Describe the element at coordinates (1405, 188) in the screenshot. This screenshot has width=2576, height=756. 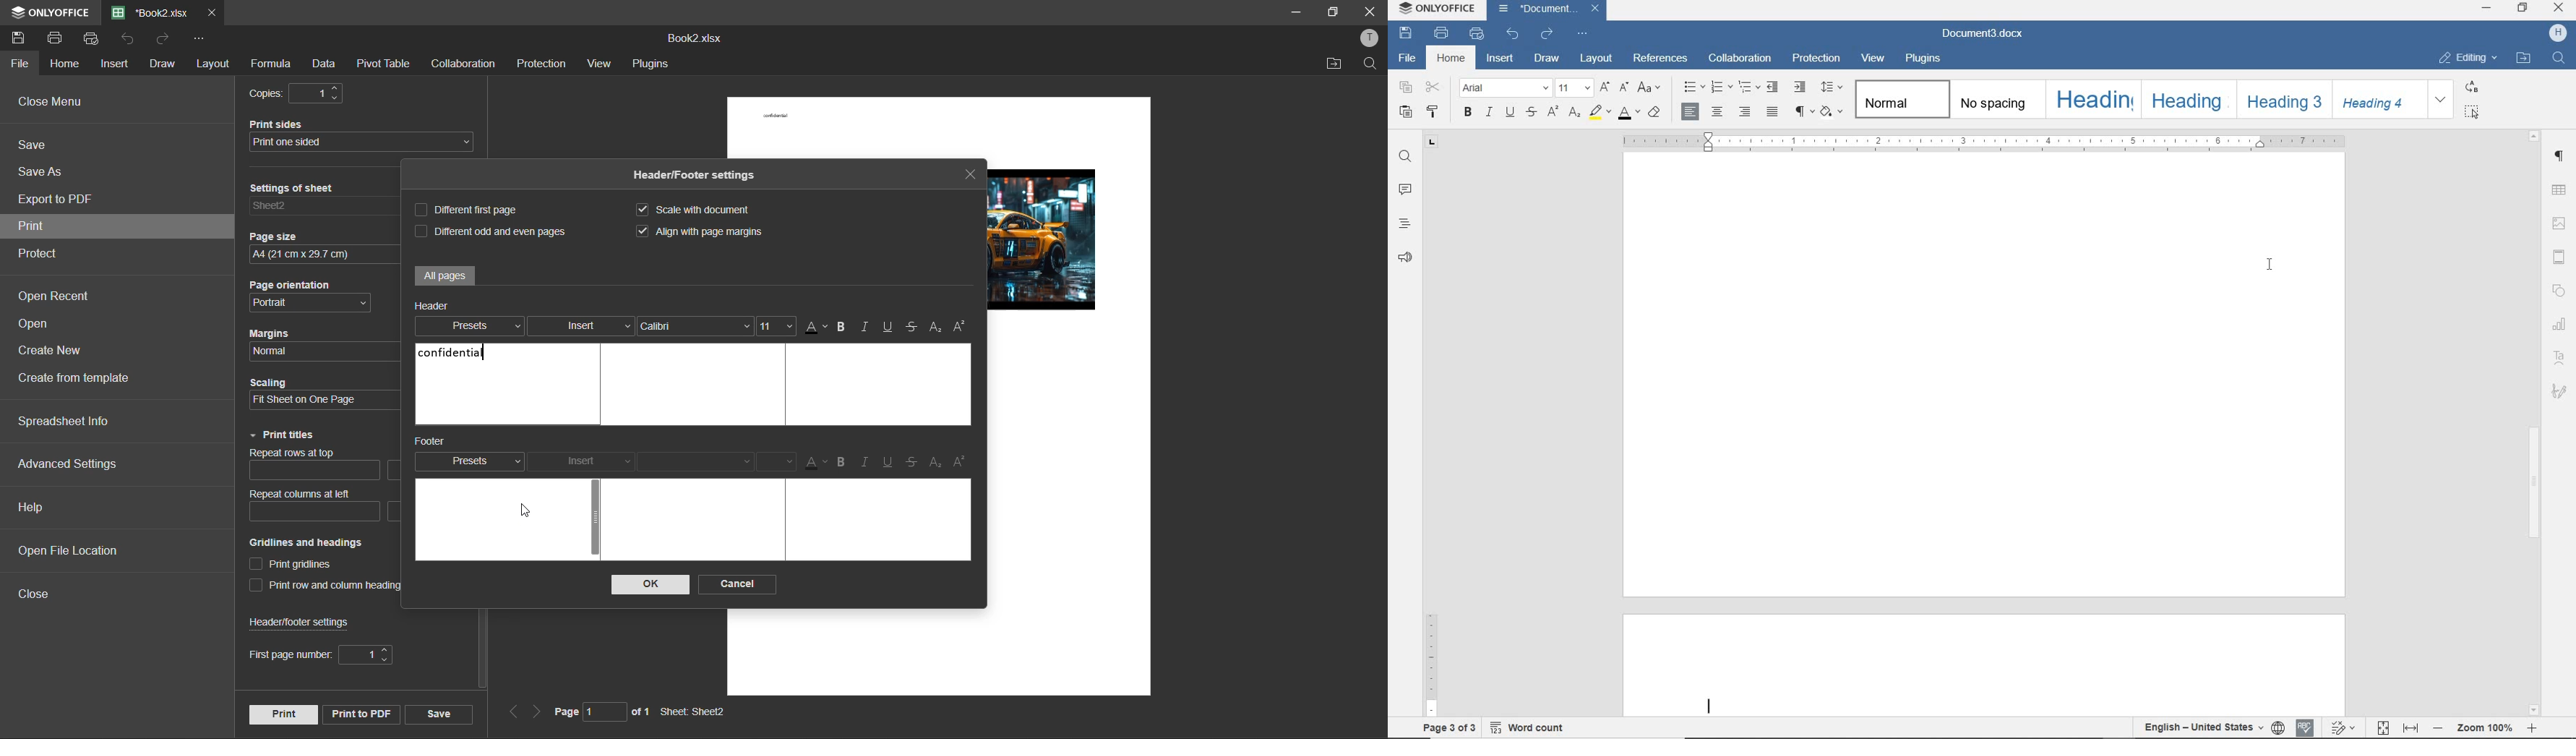
I see `COMMENTS` at that location.